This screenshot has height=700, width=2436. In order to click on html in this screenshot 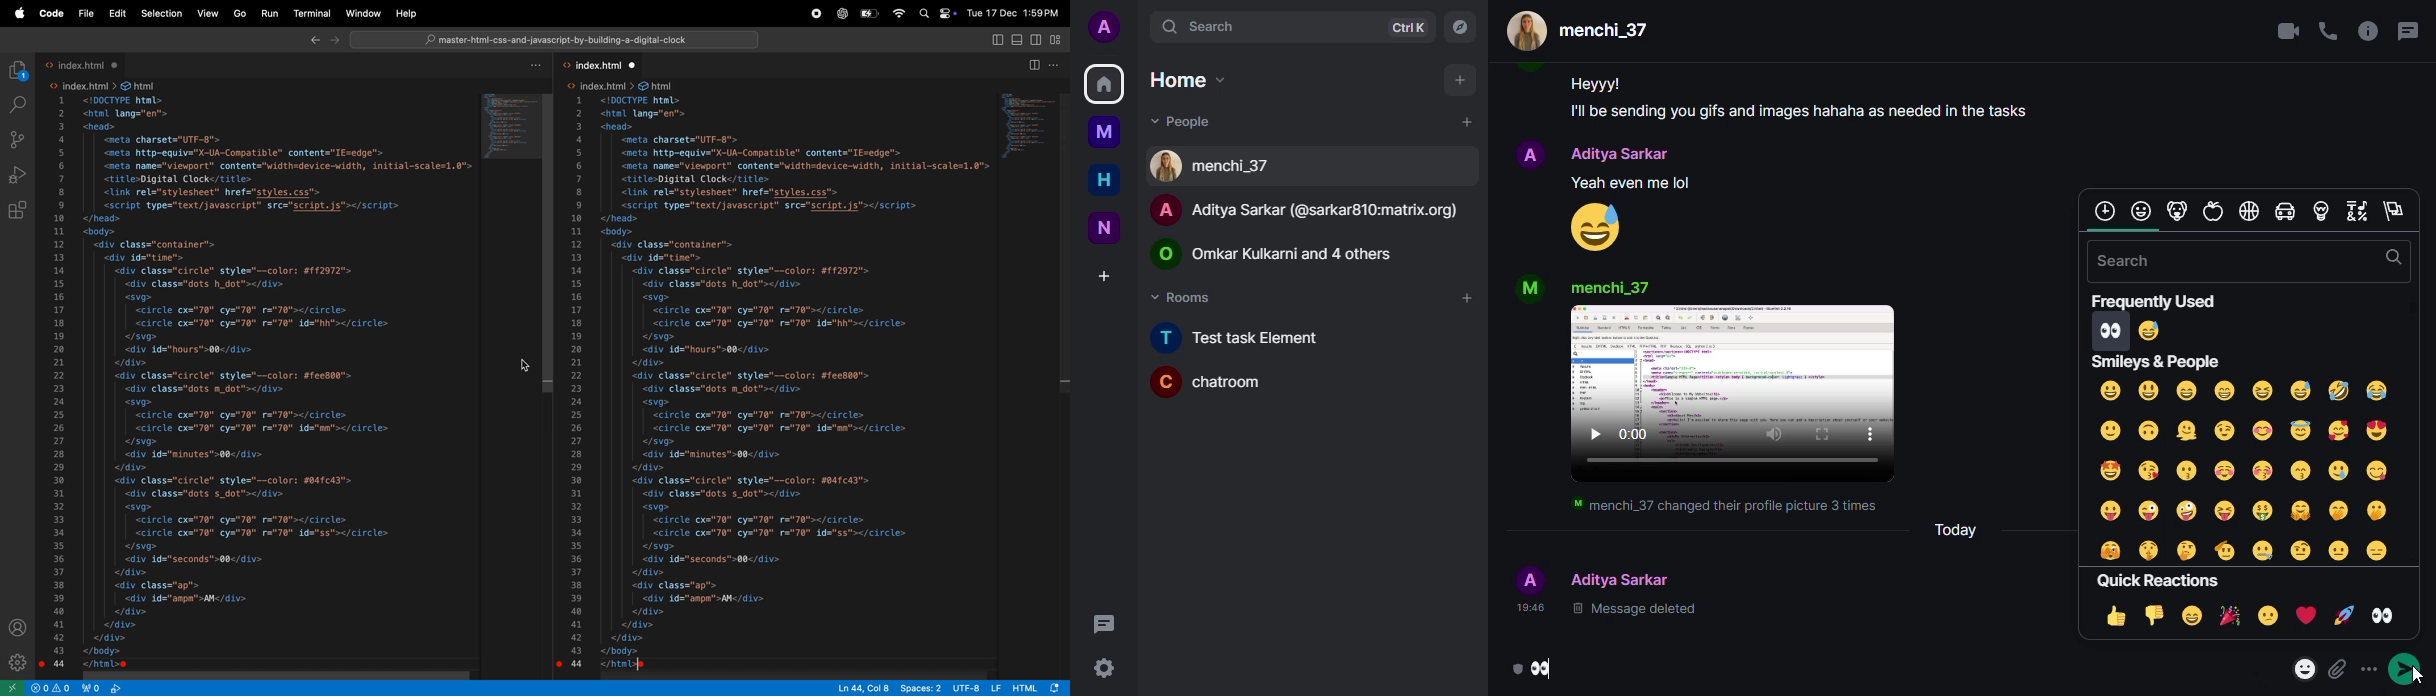, I will do `click(1038, 688)`.